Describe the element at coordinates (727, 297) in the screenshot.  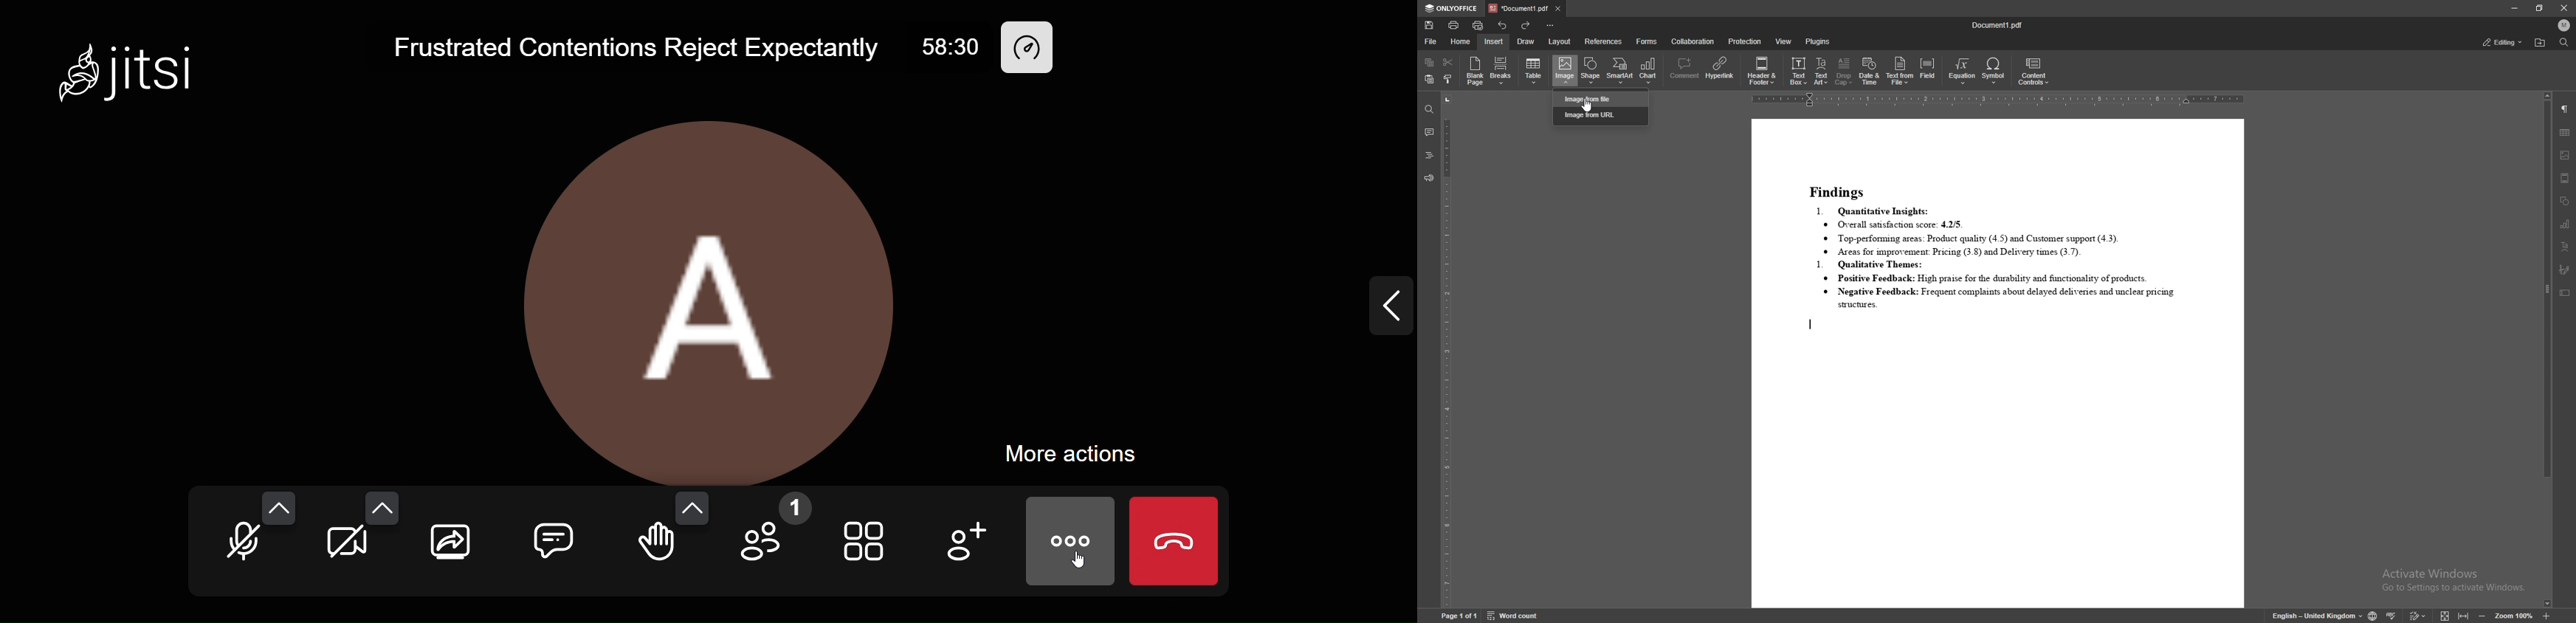
I see `display picture` at that location.